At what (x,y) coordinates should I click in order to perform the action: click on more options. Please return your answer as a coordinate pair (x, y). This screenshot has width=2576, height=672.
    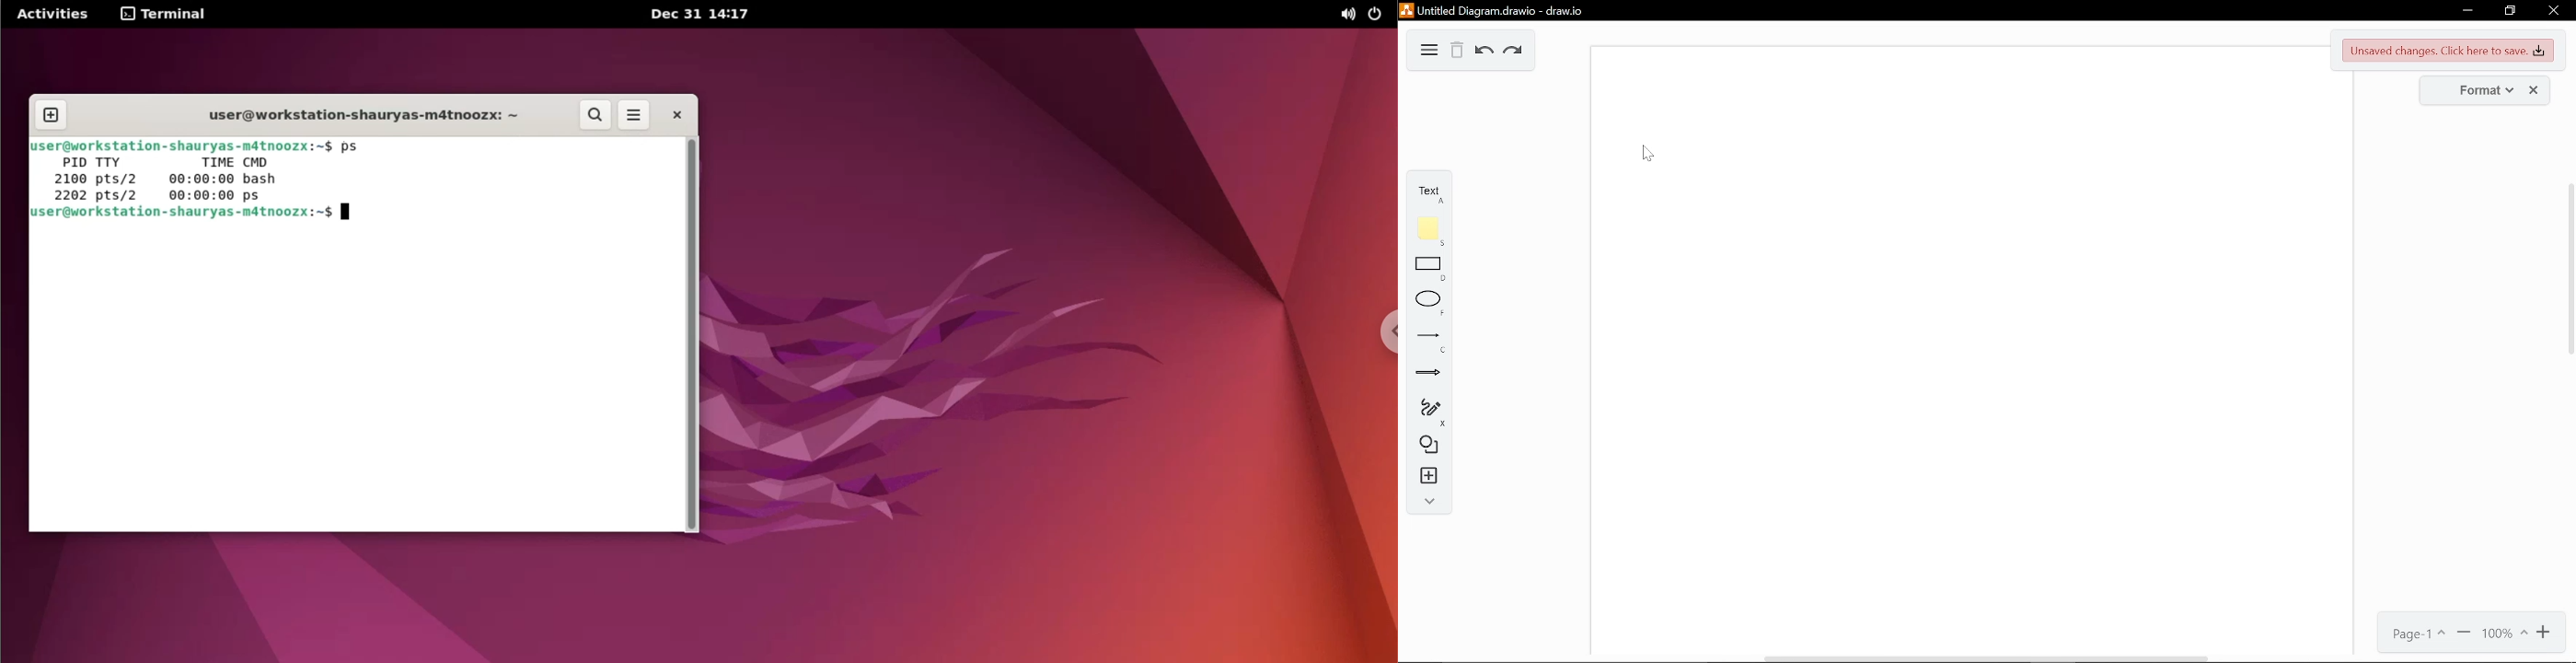
    Looking at the image, I should click on (634, 116).